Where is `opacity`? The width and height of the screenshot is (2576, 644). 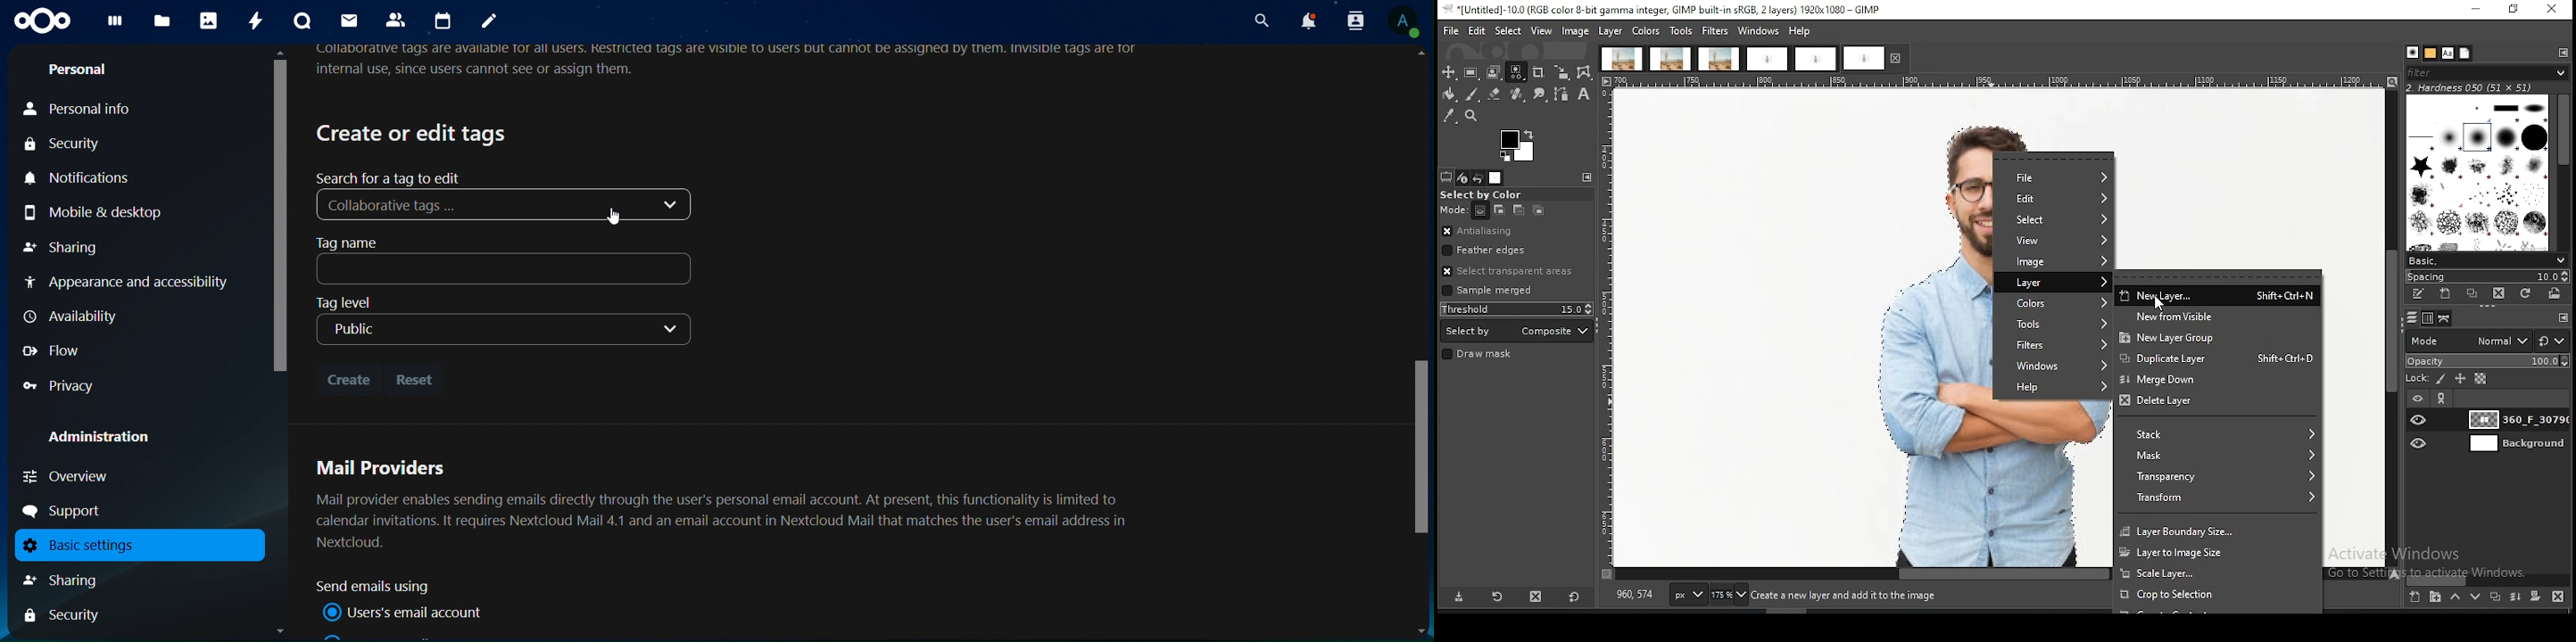 opacity is located at coordinates (2487, 362).